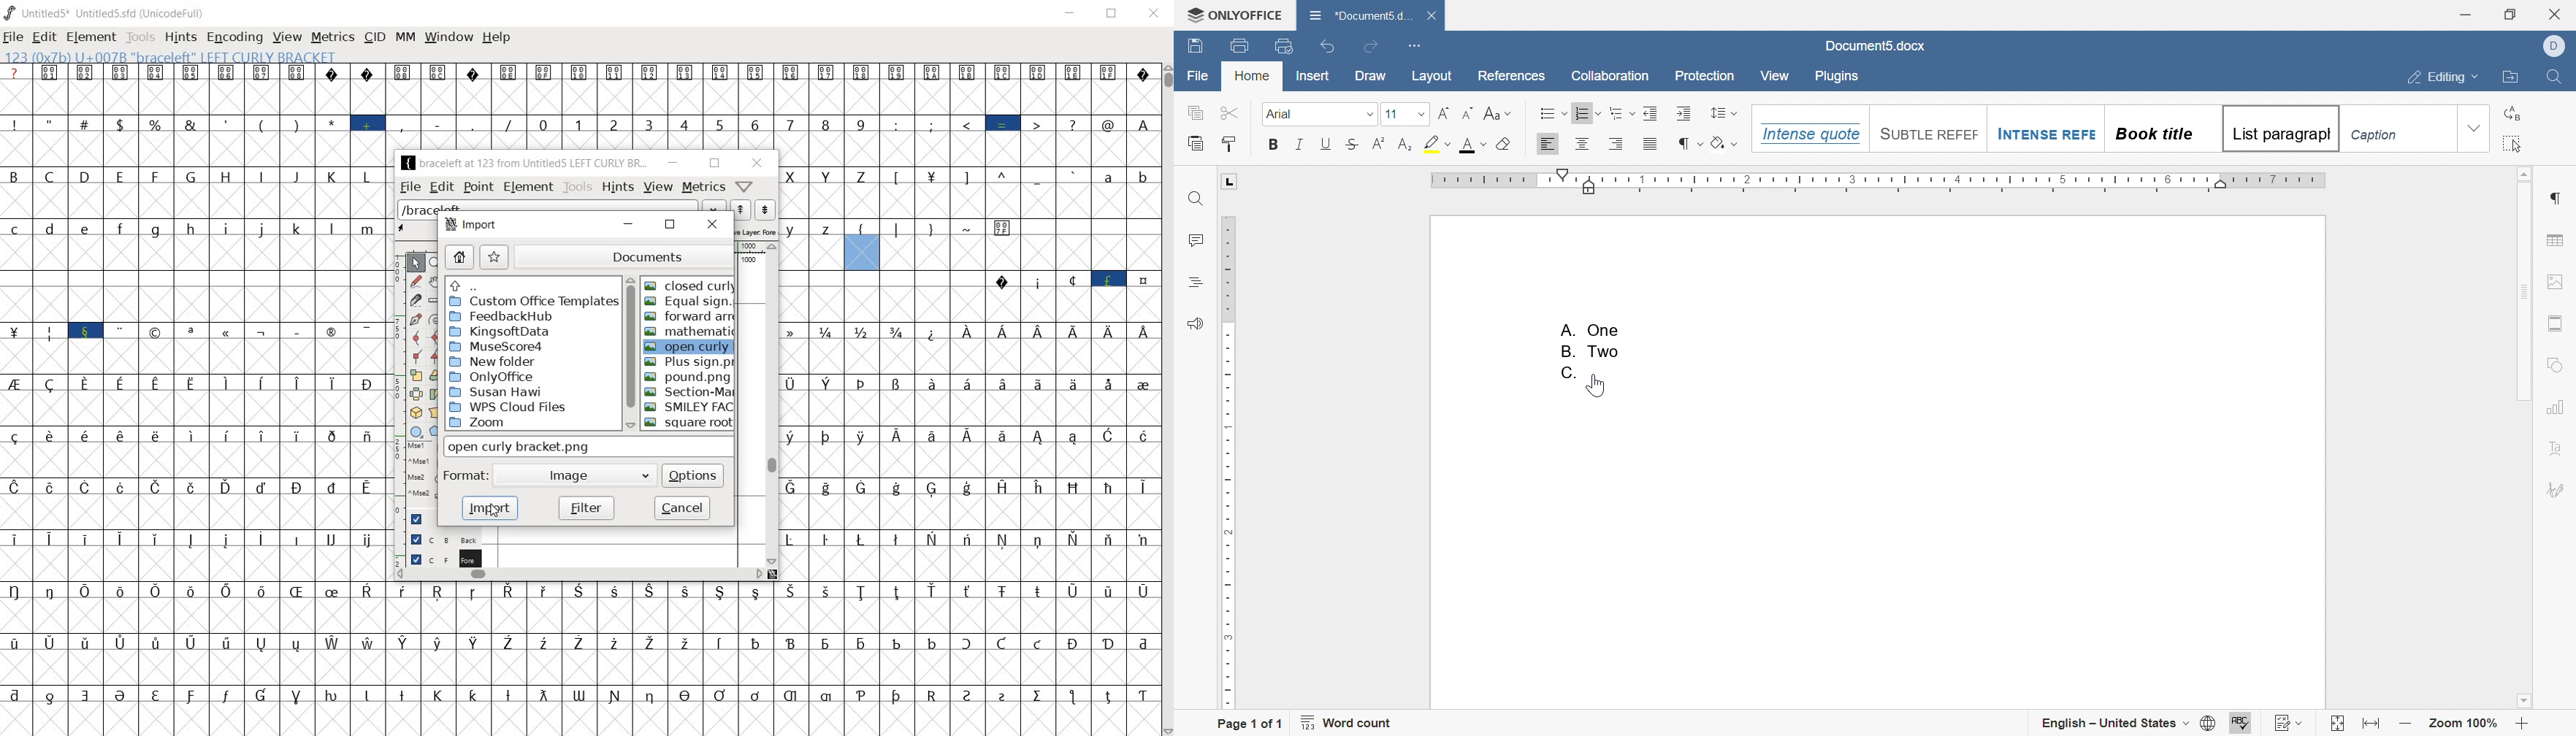  Describe the element at coordinates (1515, 77) in the screenshot. I see `references` at that location.